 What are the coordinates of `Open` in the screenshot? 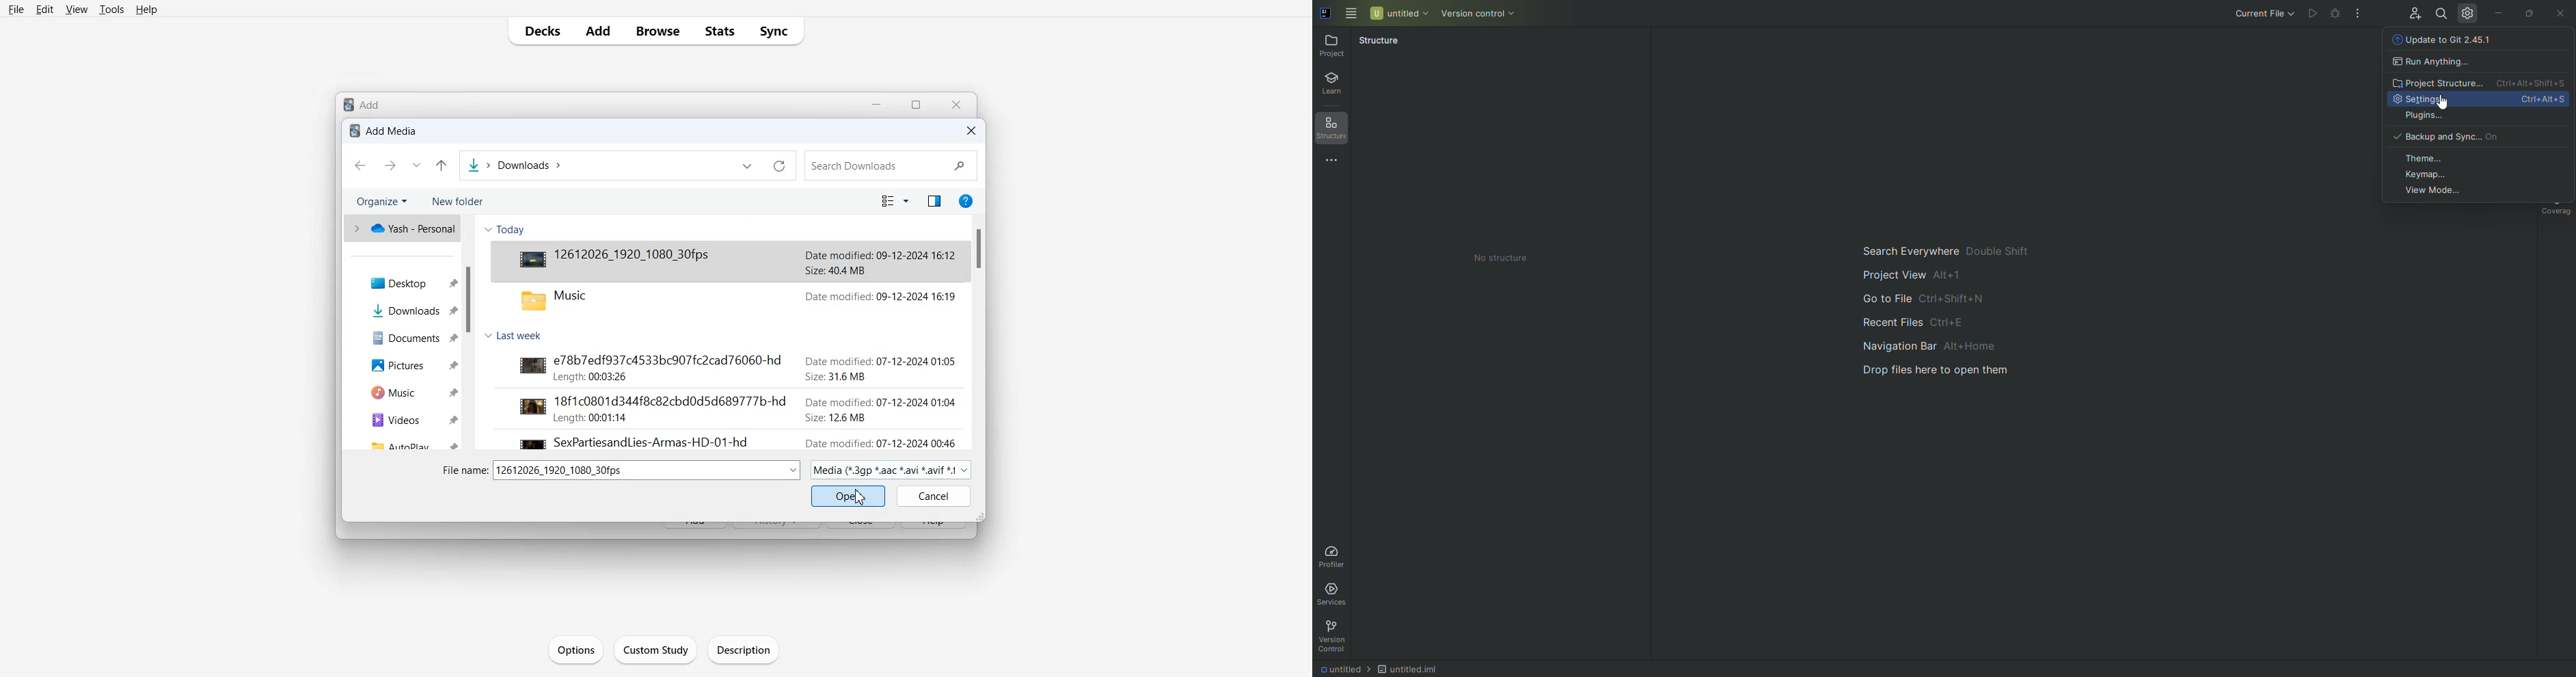 It's located at (848, 497).